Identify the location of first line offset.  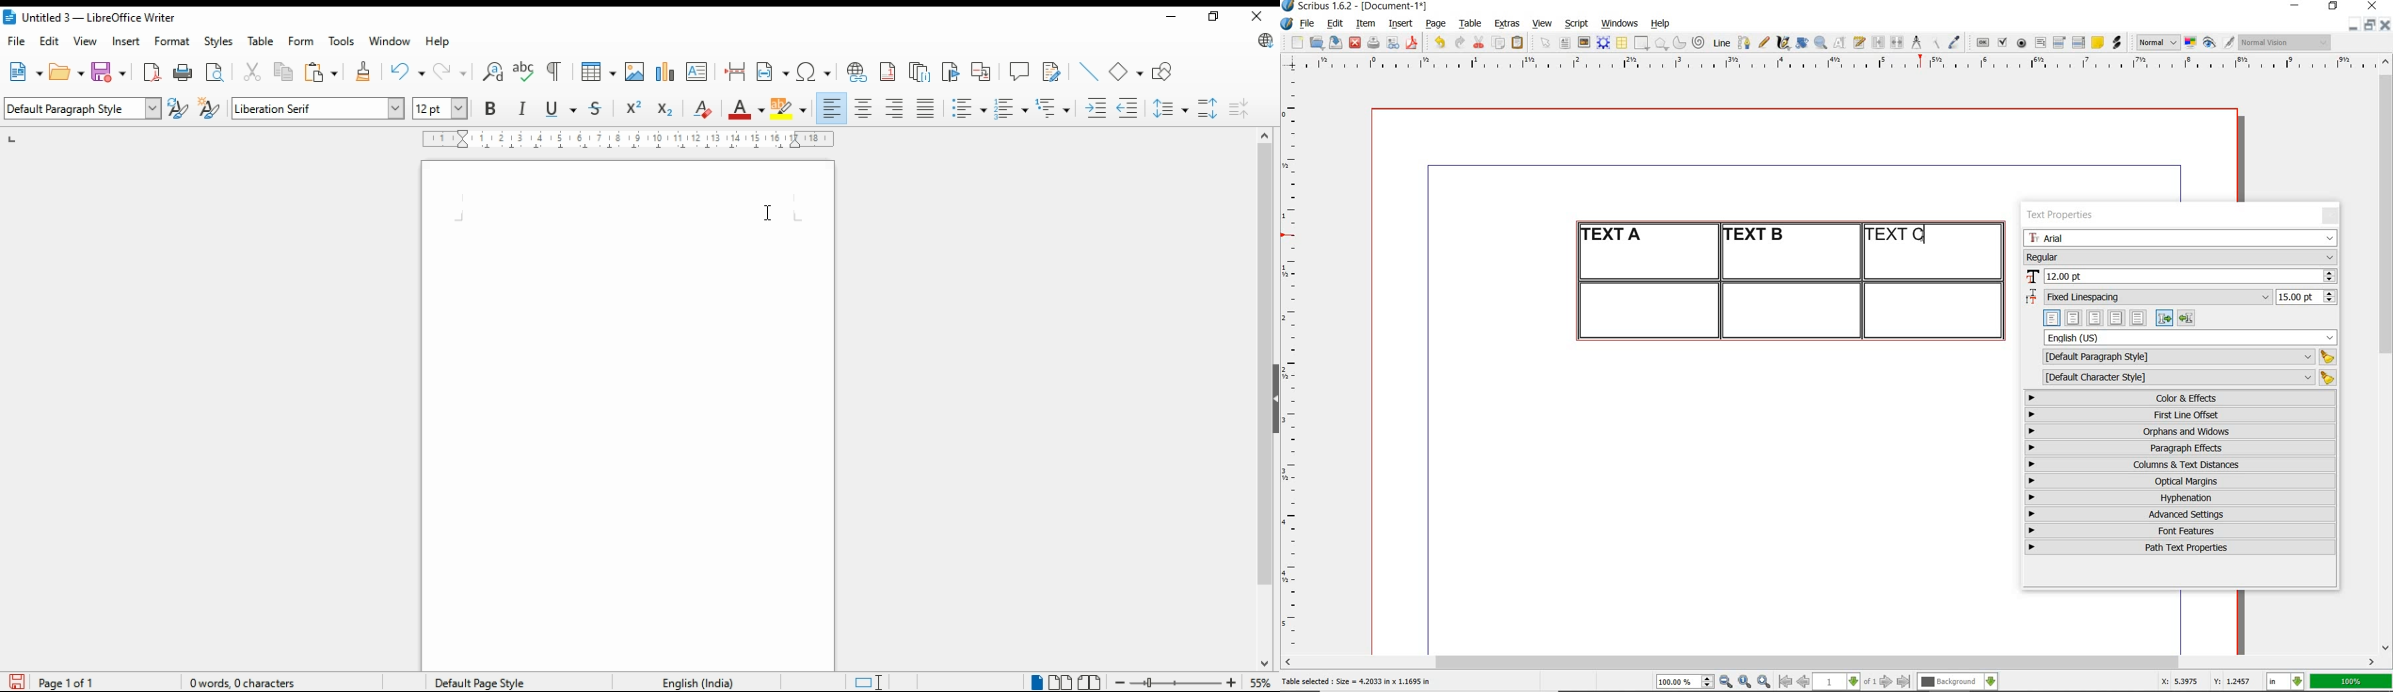
(2181, 415).